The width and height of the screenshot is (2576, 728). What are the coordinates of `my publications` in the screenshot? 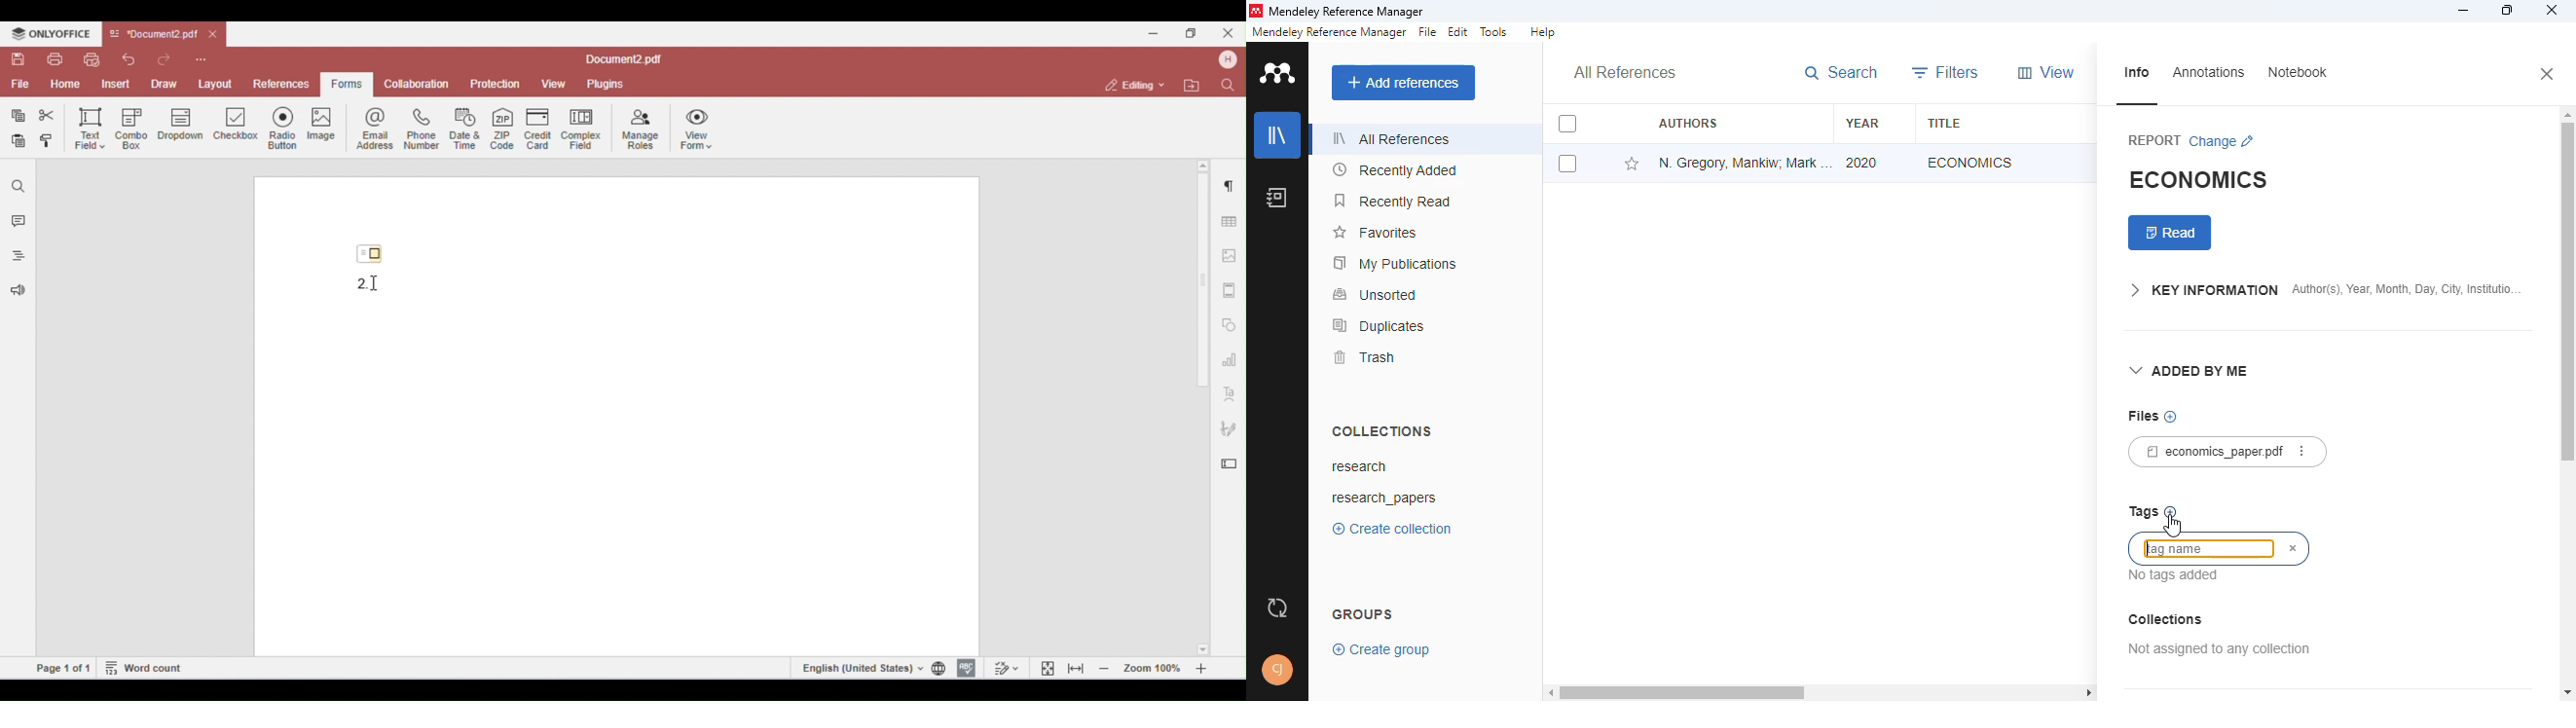 It's located at (1395, 264).